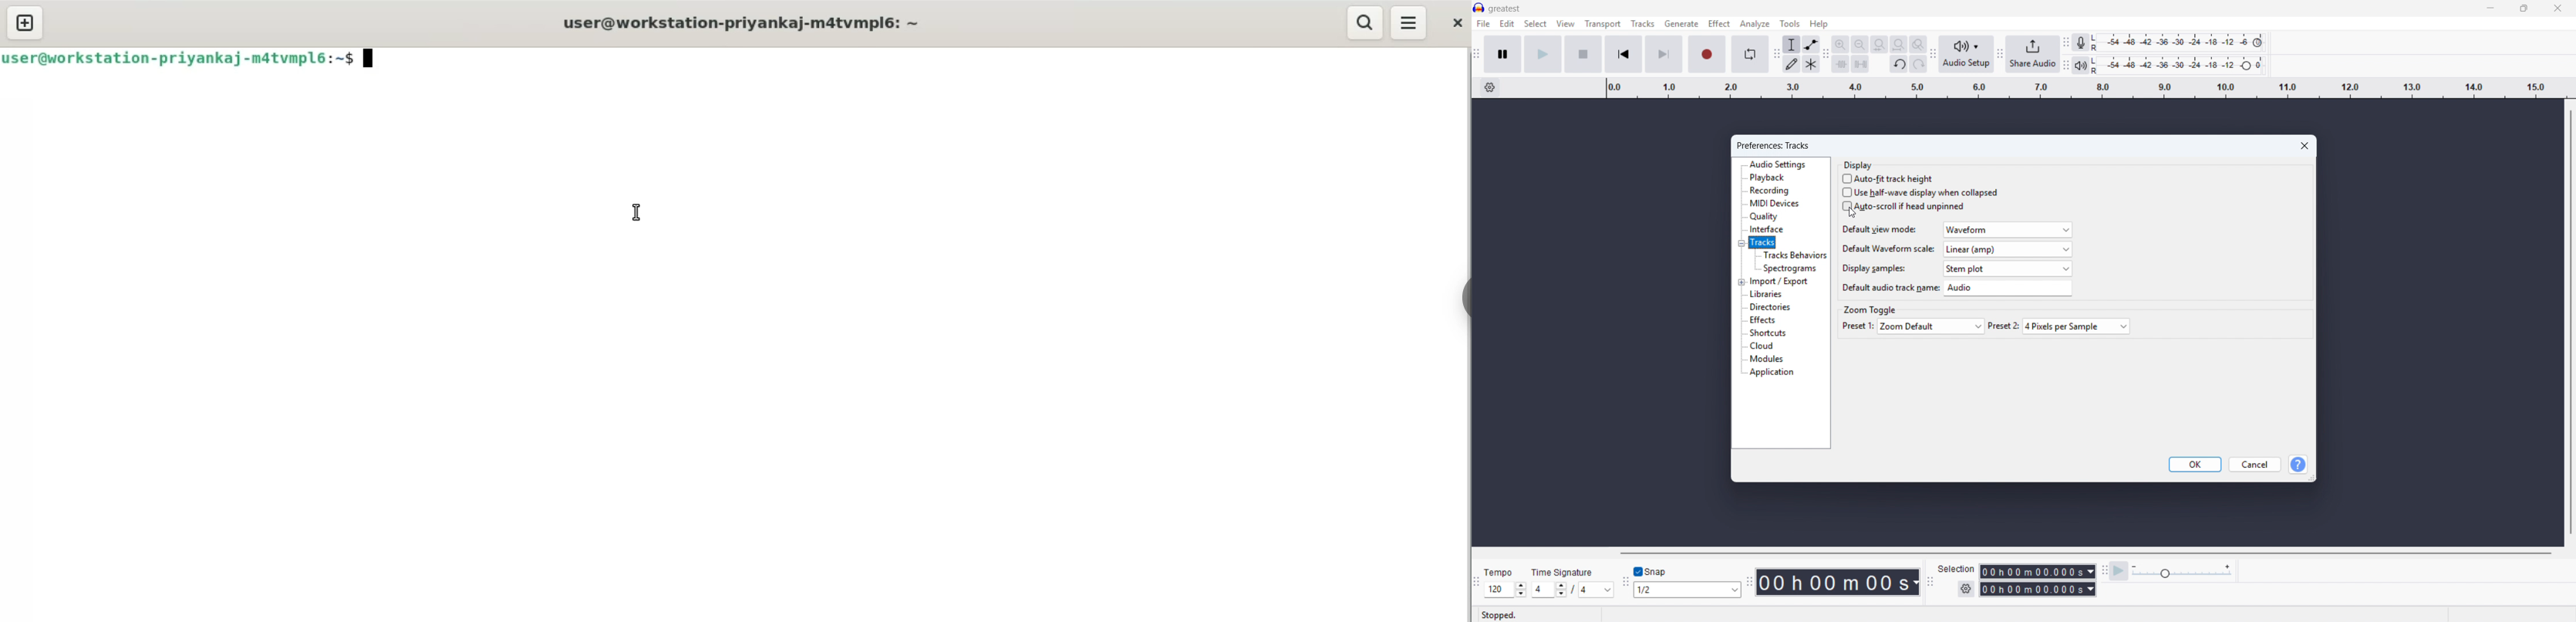 This screenshot has width=2576, height=644. I want to click on Zoom in , so click(1842, 44).